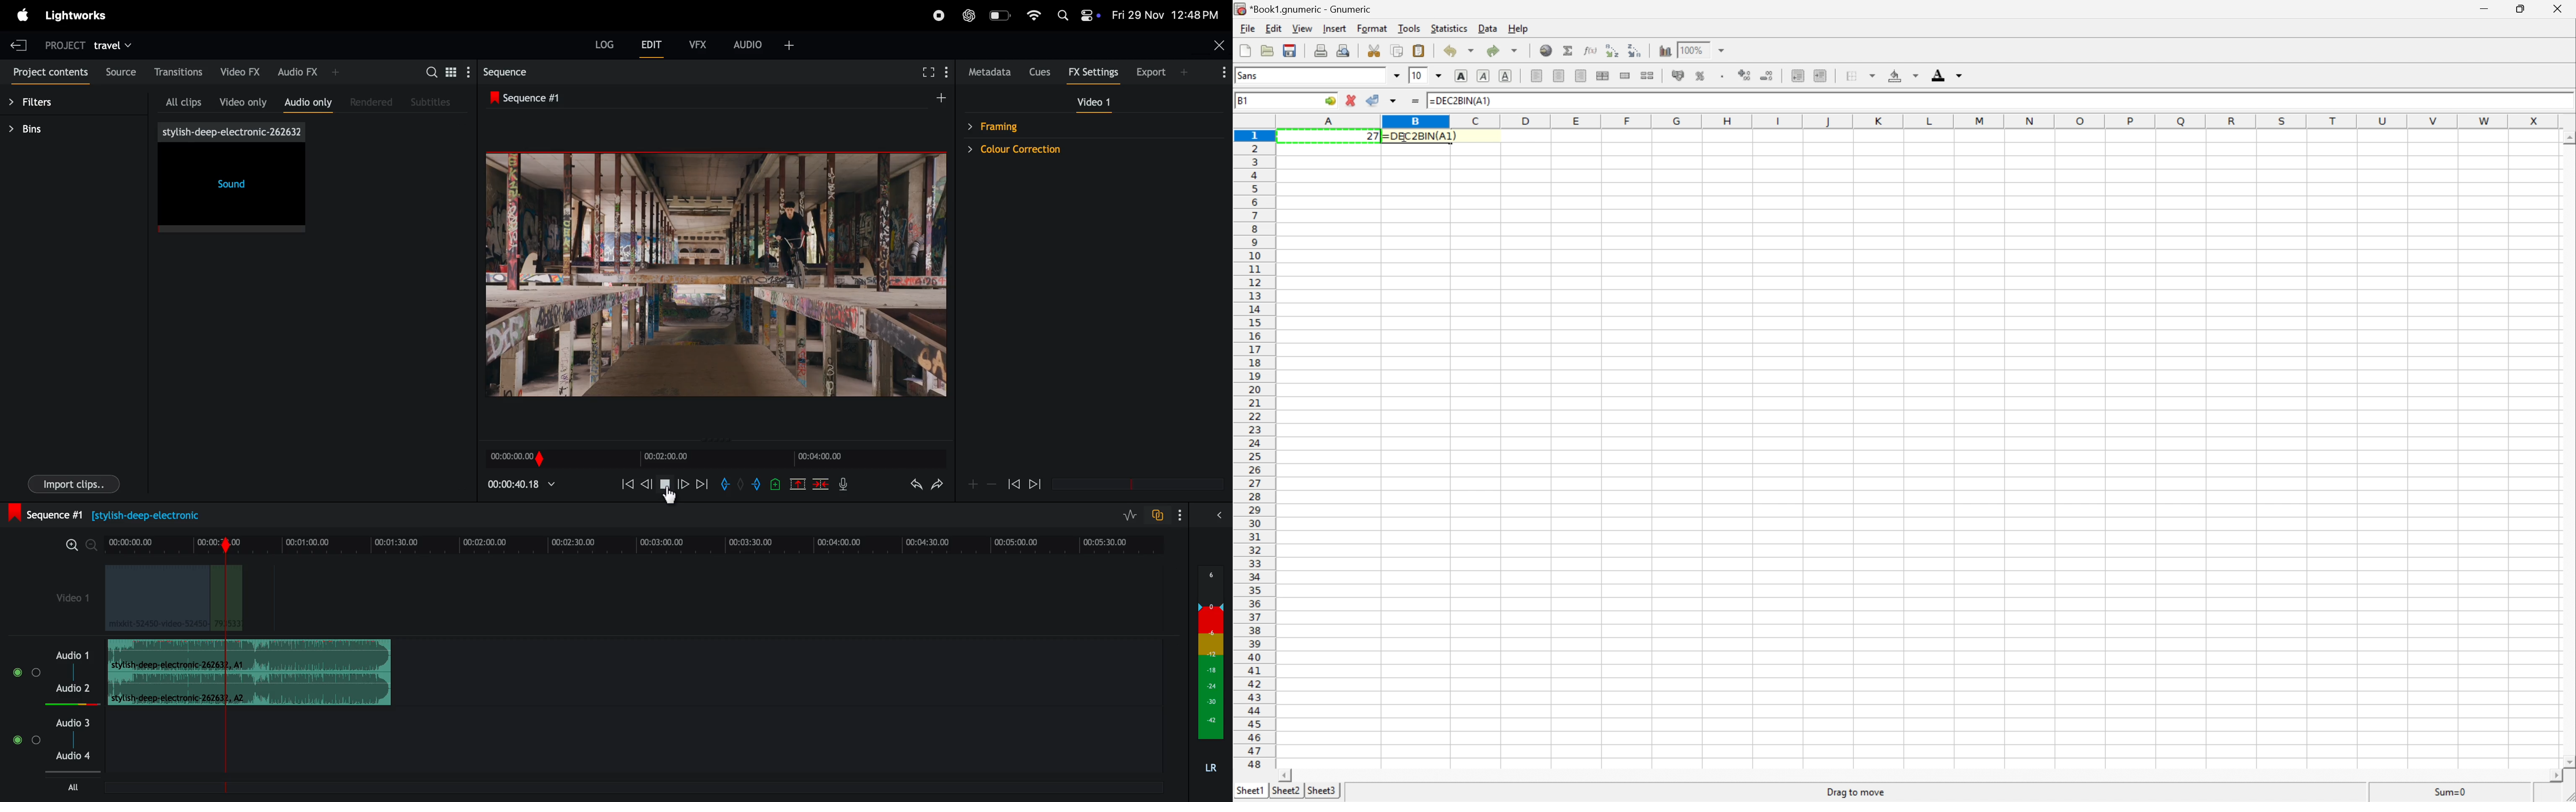  What do you see at coordinates (1408, 27) in the screenshot?
I see `Tools` at bounding box center [1408, 27].